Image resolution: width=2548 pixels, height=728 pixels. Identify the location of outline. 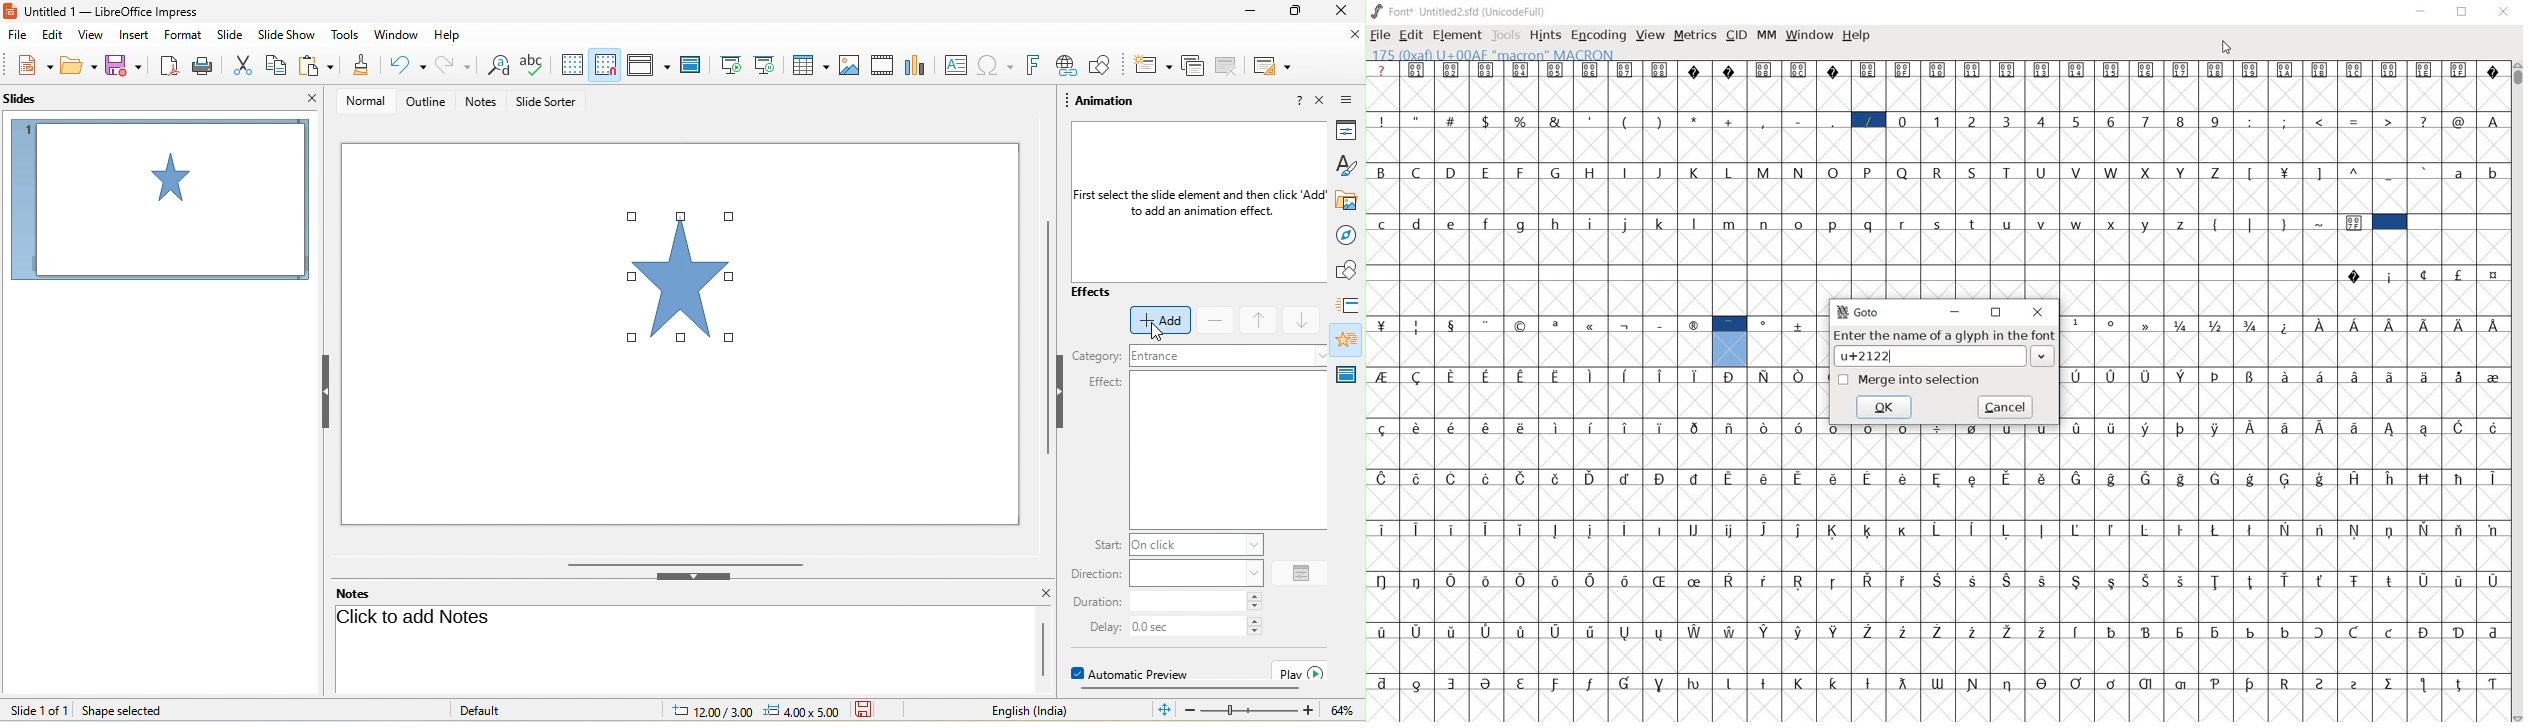
(429, 105).